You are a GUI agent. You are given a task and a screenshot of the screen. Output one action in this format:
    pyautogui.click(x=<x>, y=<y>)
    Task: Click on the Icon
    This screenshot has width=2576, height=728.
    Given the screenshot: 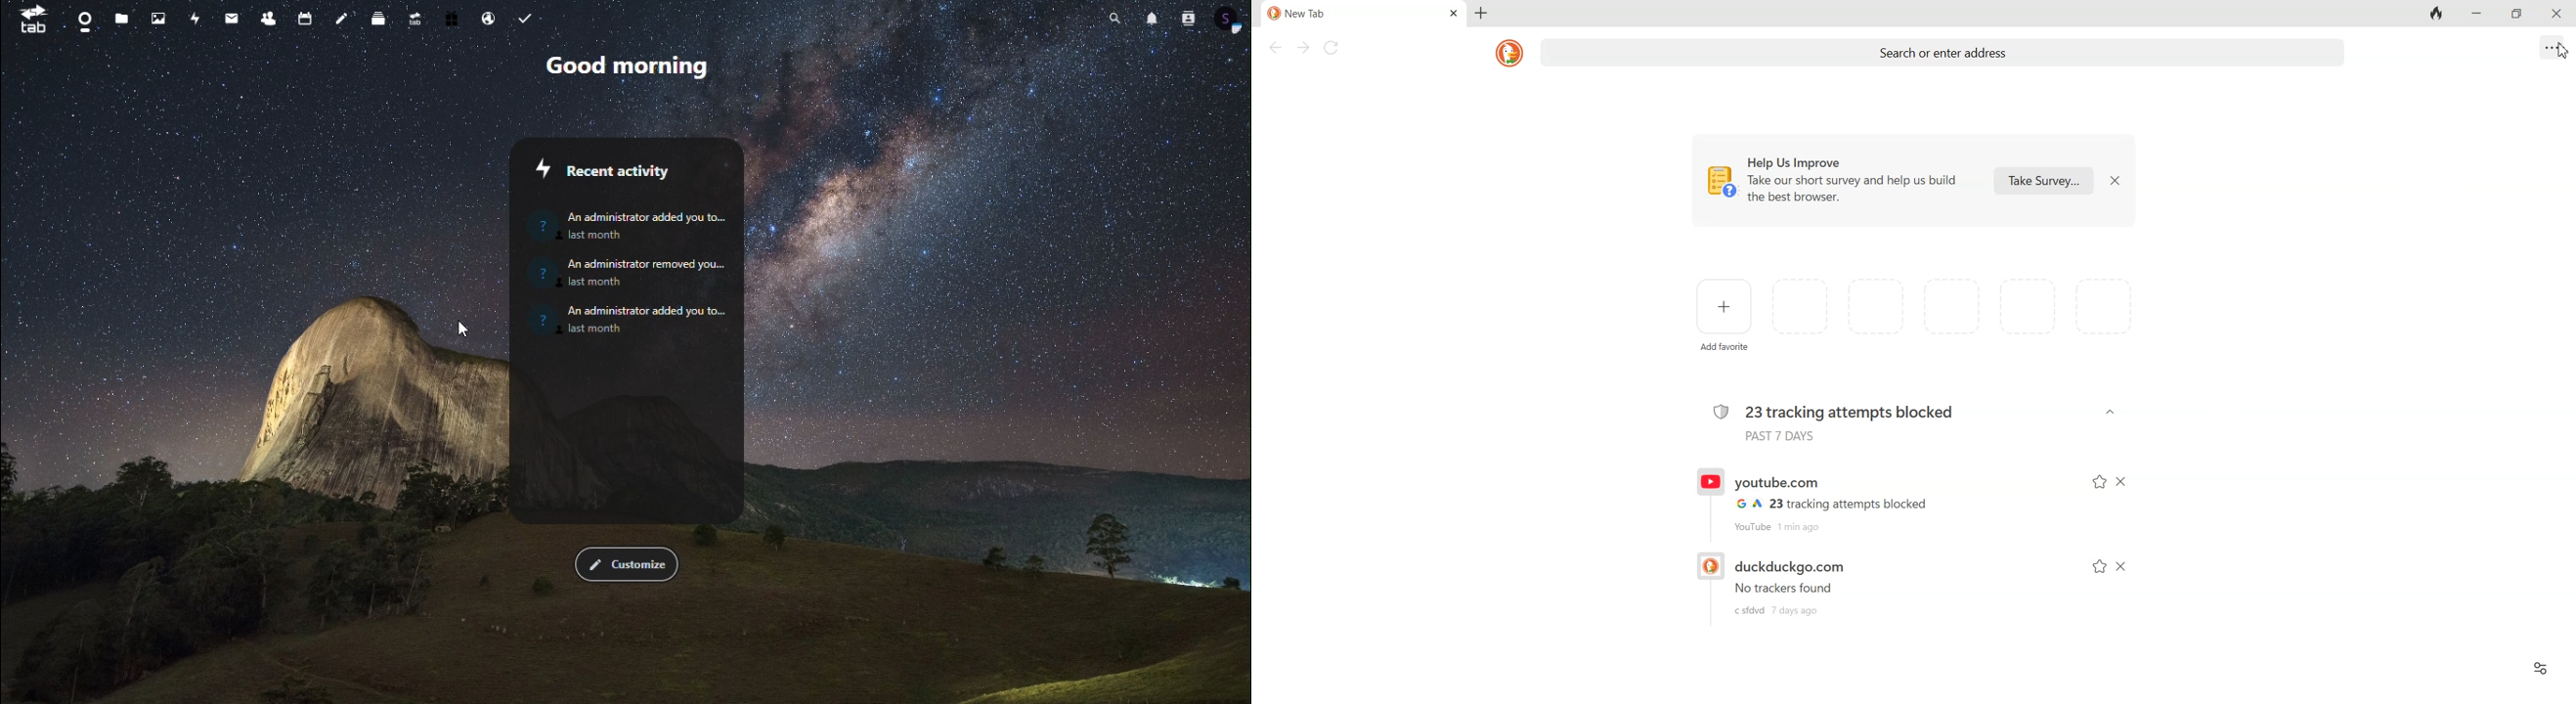 What is the action you would take?
    pyautogui.click(x=539, y=169)
    